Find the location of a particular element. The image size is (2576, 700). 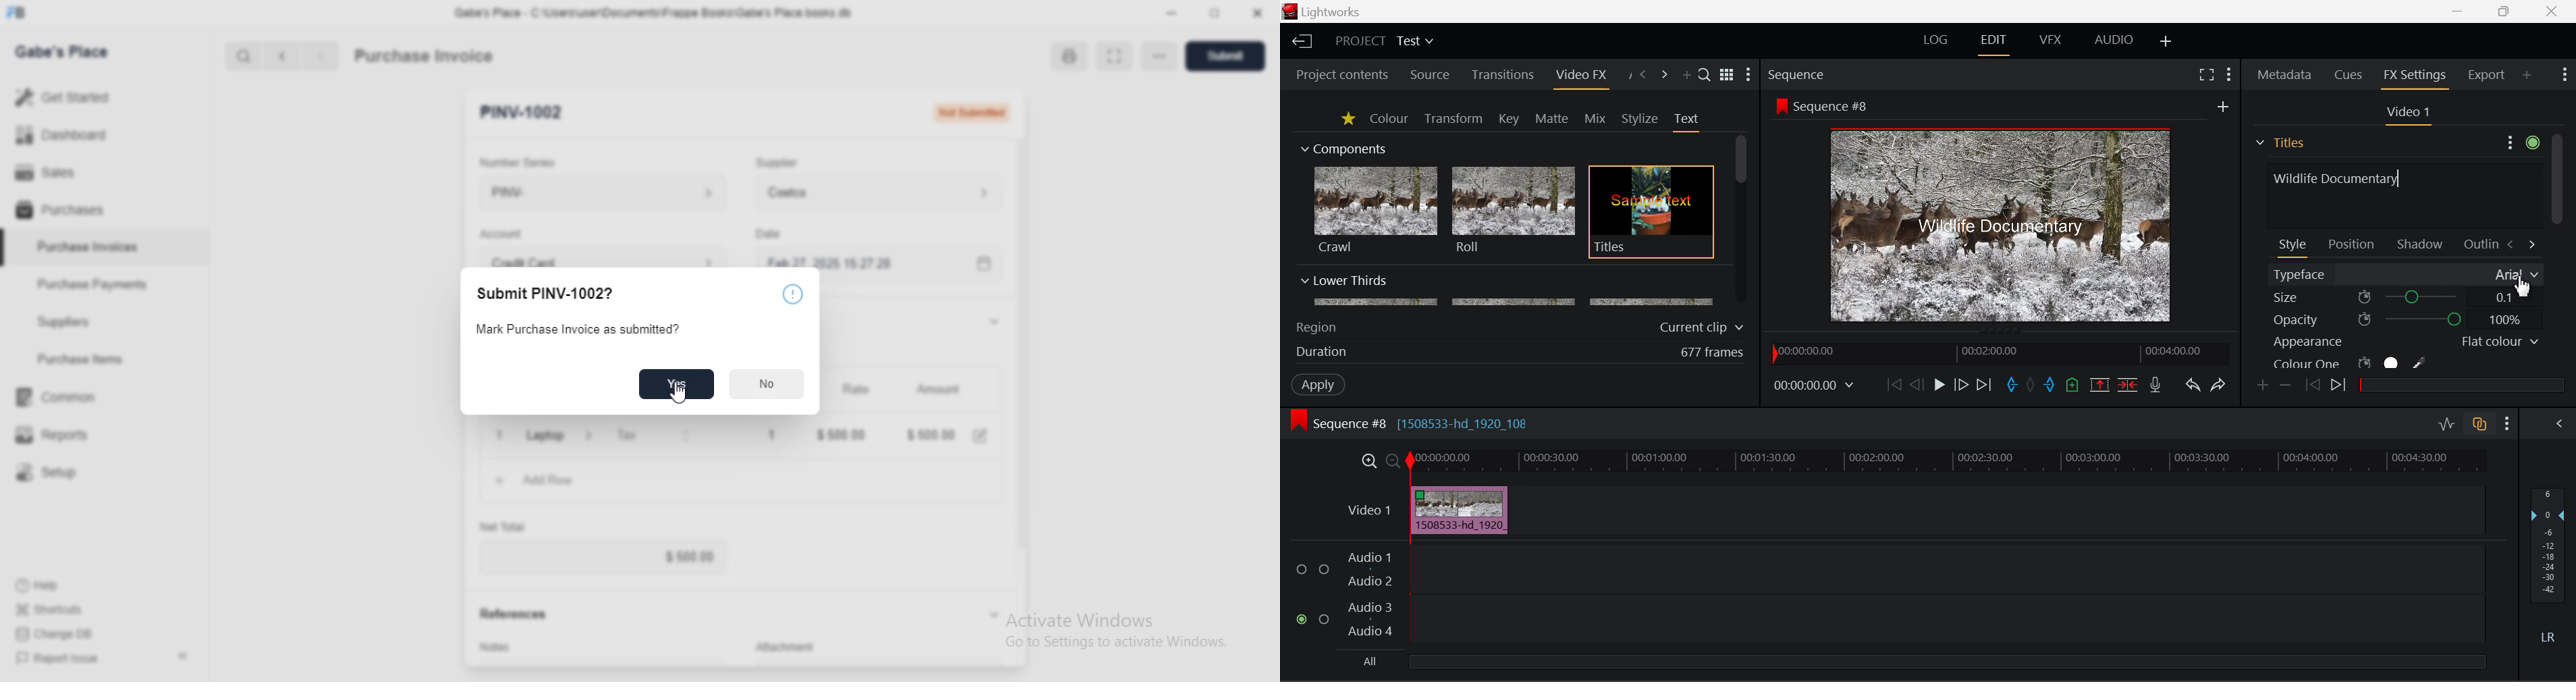

Yes is located at coordinates (677, 384).